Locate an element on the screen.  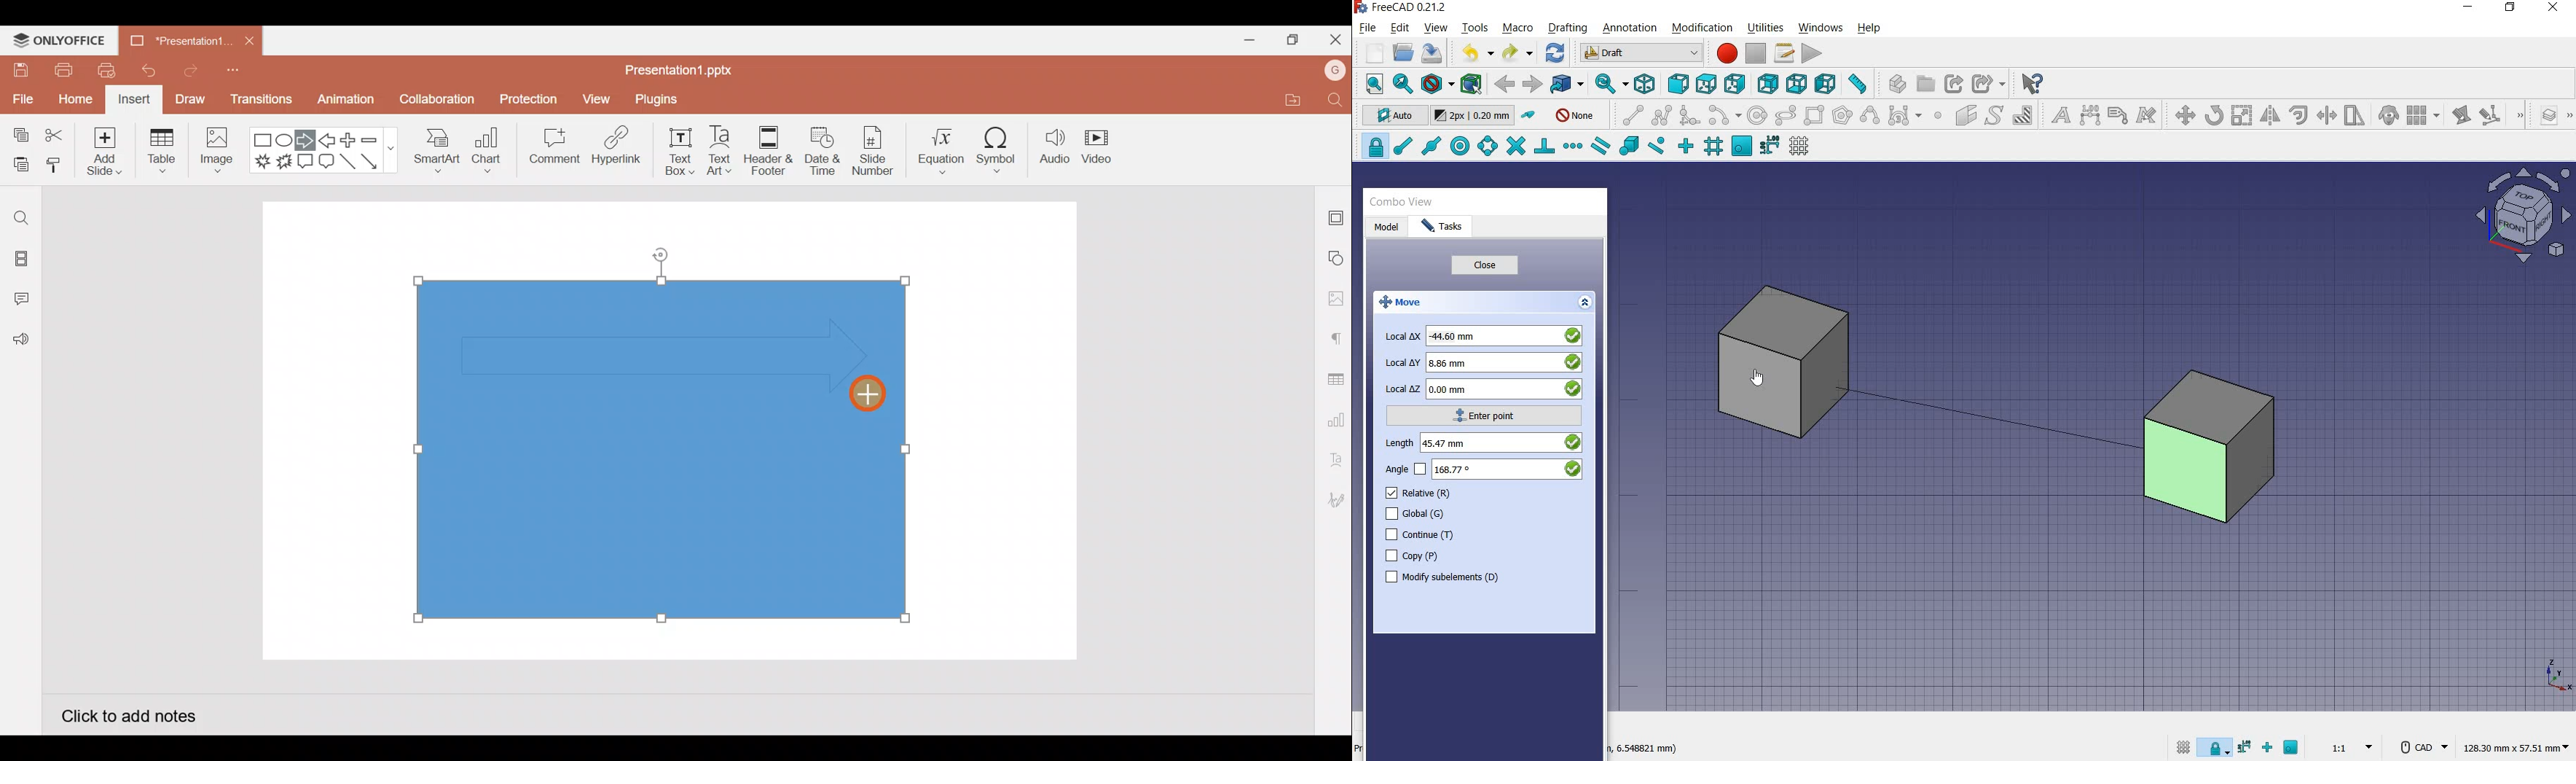
clone is located at coordinates (2389, 116).